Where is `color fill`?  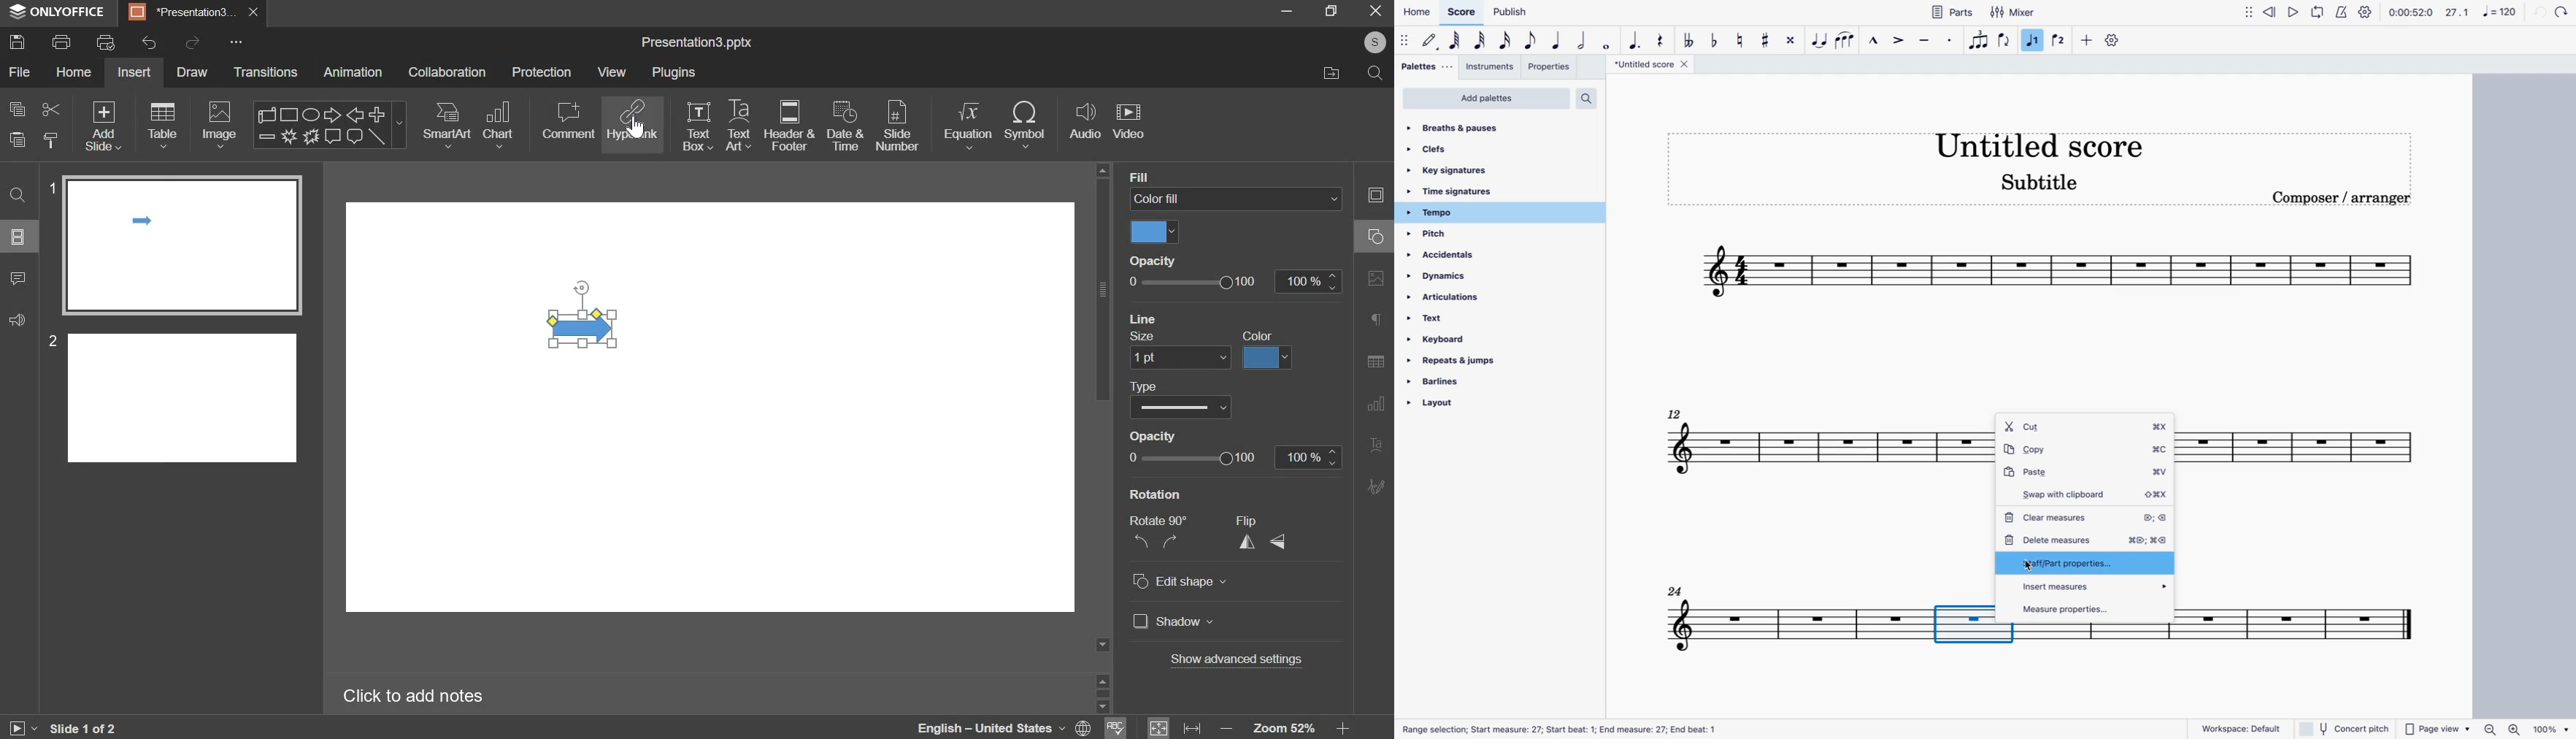 color fill is located at coordinates (1236, 198).